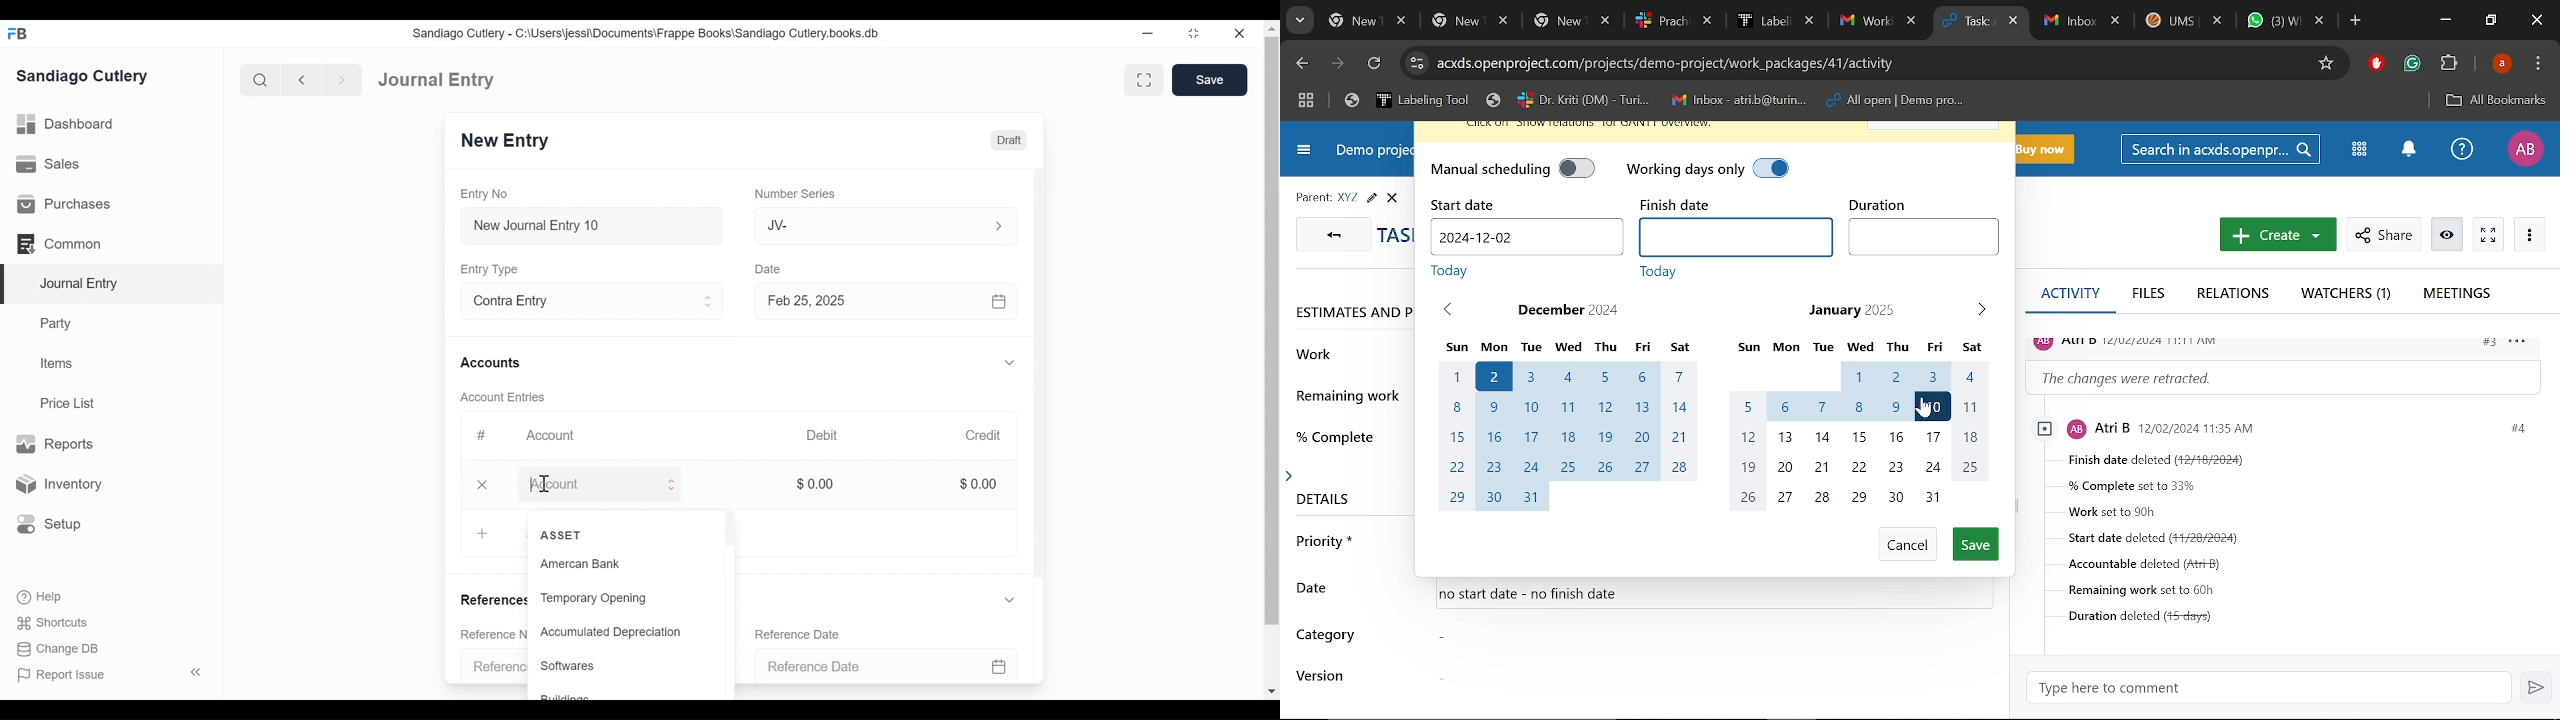 This screenshot has height=728, width=2576. What do you see at coordinates (62, 483) in the screenshot?
I see `Inventory` at bounding box center [62, 483].